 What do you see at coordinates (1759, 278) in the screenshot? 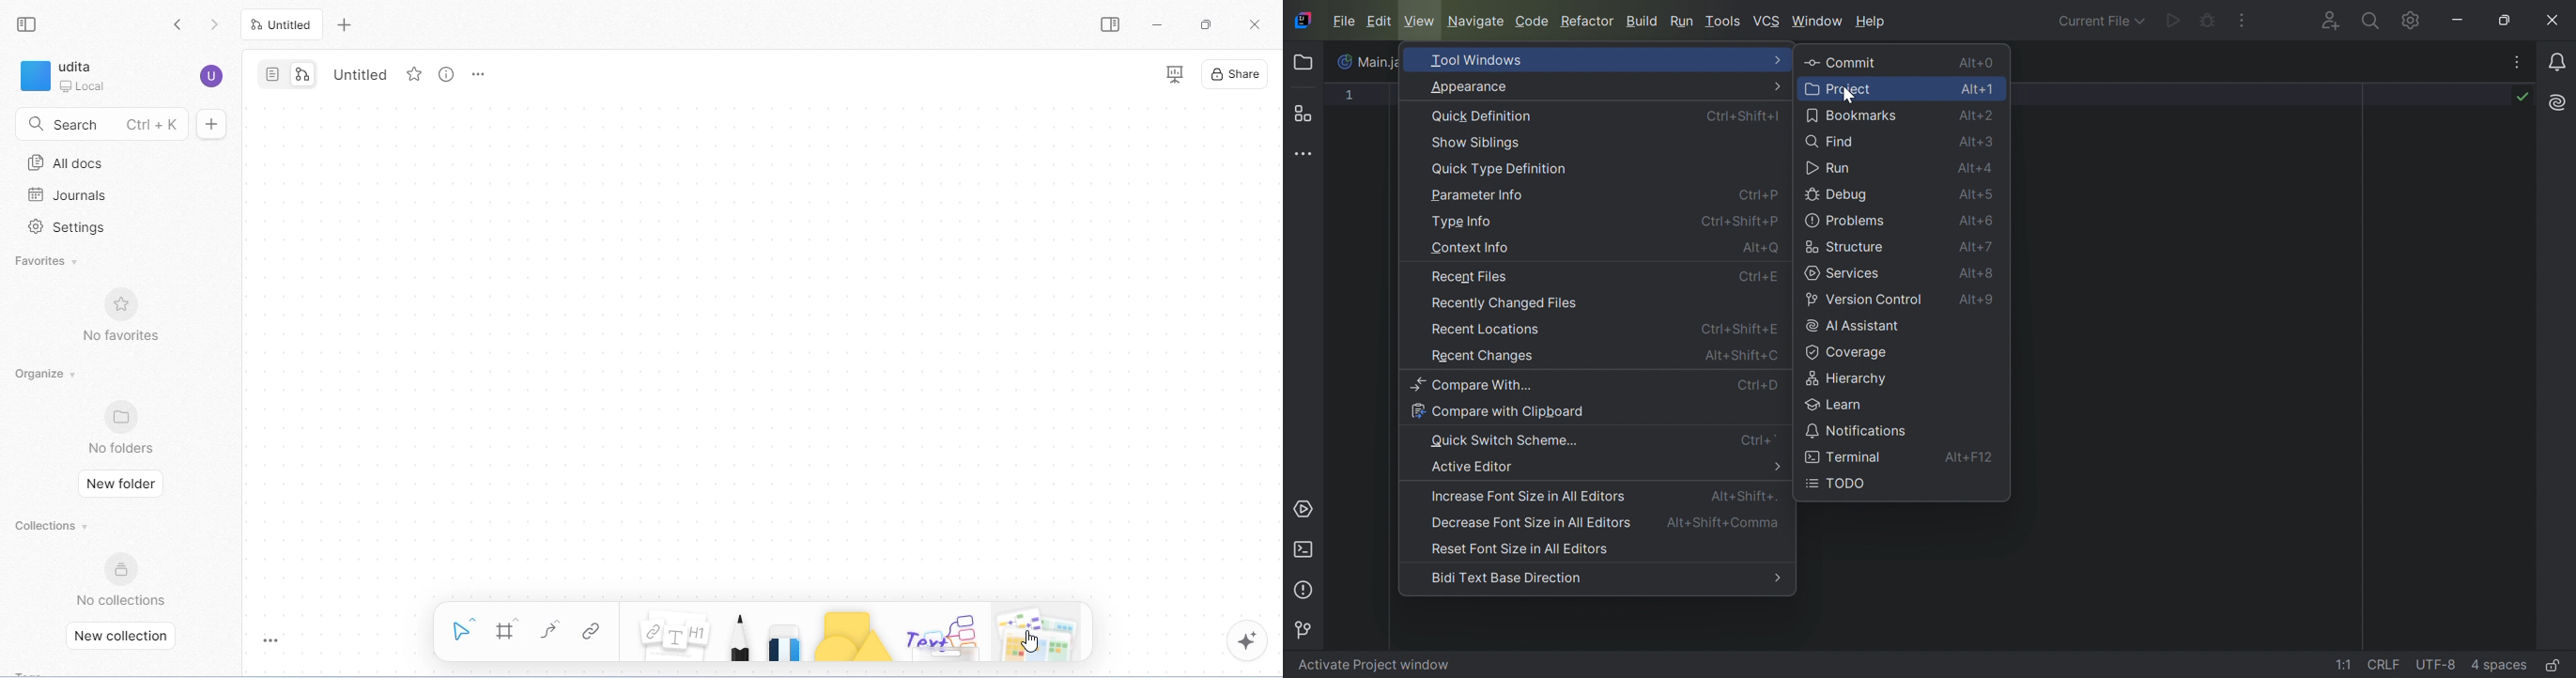
I see `Ctrl+E` at bounding box center [1759, 278].